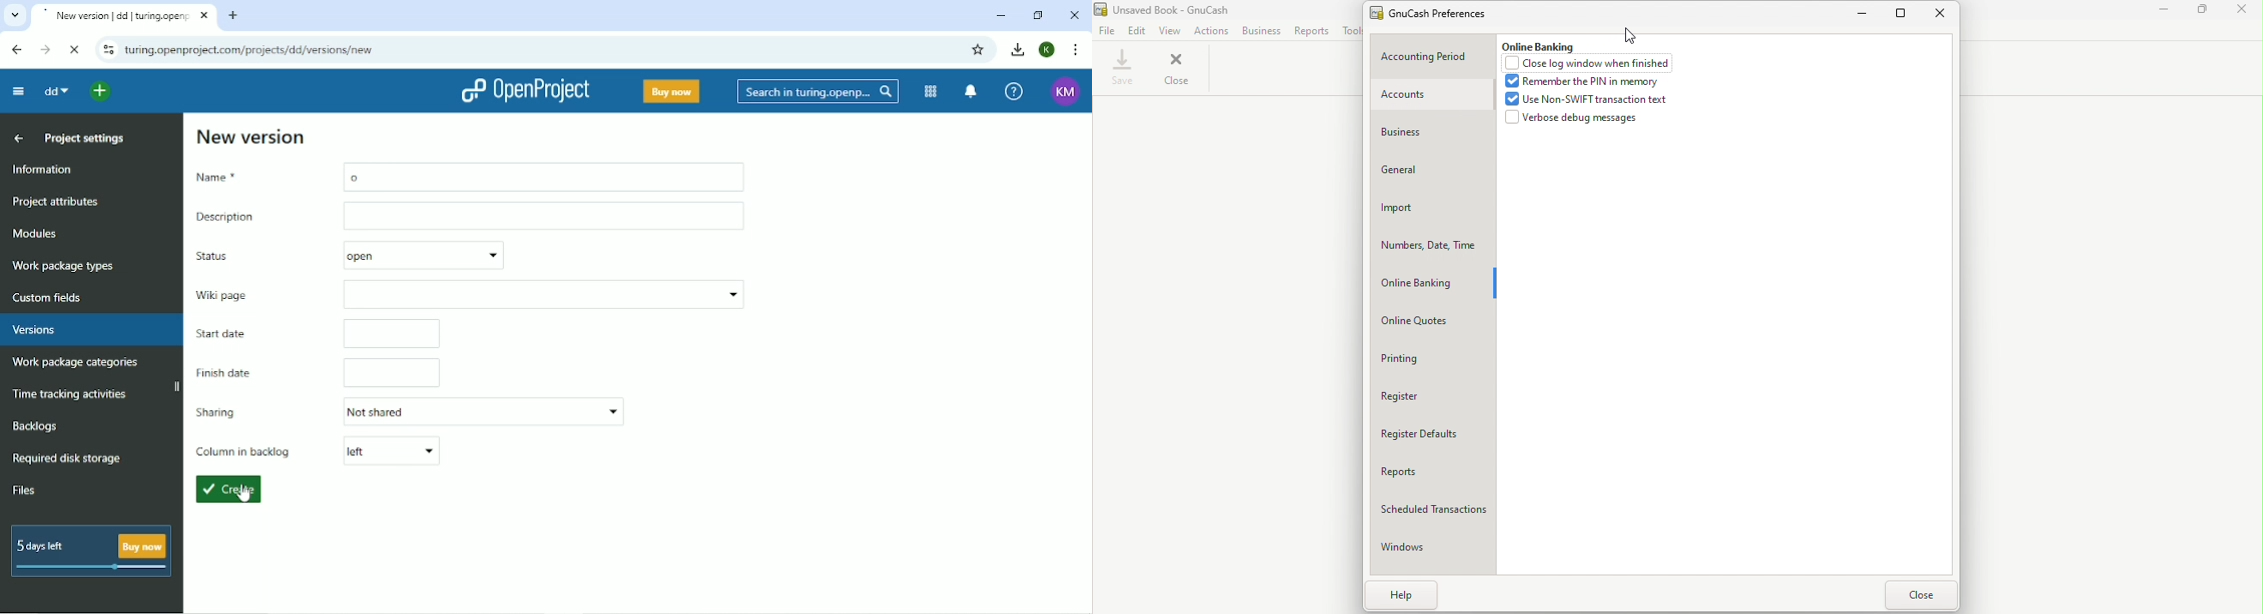 This screenshot has width=2268, height=616. I want to click on Minimize, so click(2166, 11).